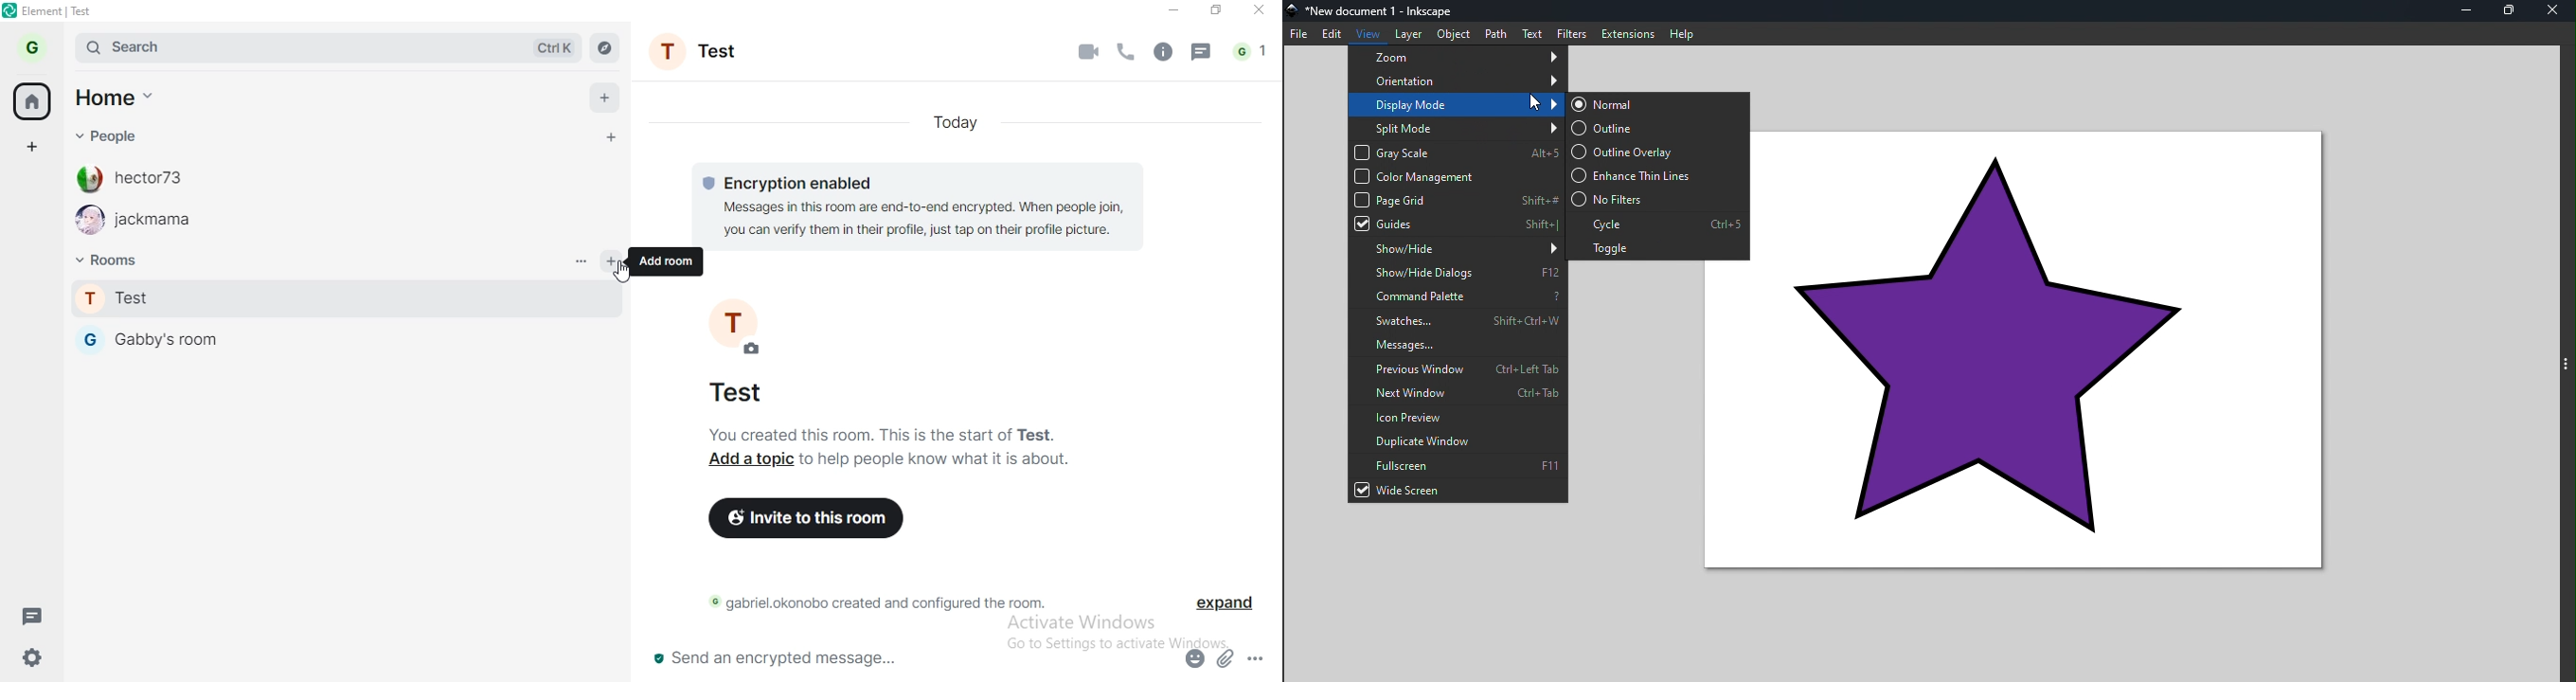 This screenshot has height=700, width=2576. What do you see at coordinates (1494, 31) in the screenshot?
I see `Path` at bounding box center [1494, 31].